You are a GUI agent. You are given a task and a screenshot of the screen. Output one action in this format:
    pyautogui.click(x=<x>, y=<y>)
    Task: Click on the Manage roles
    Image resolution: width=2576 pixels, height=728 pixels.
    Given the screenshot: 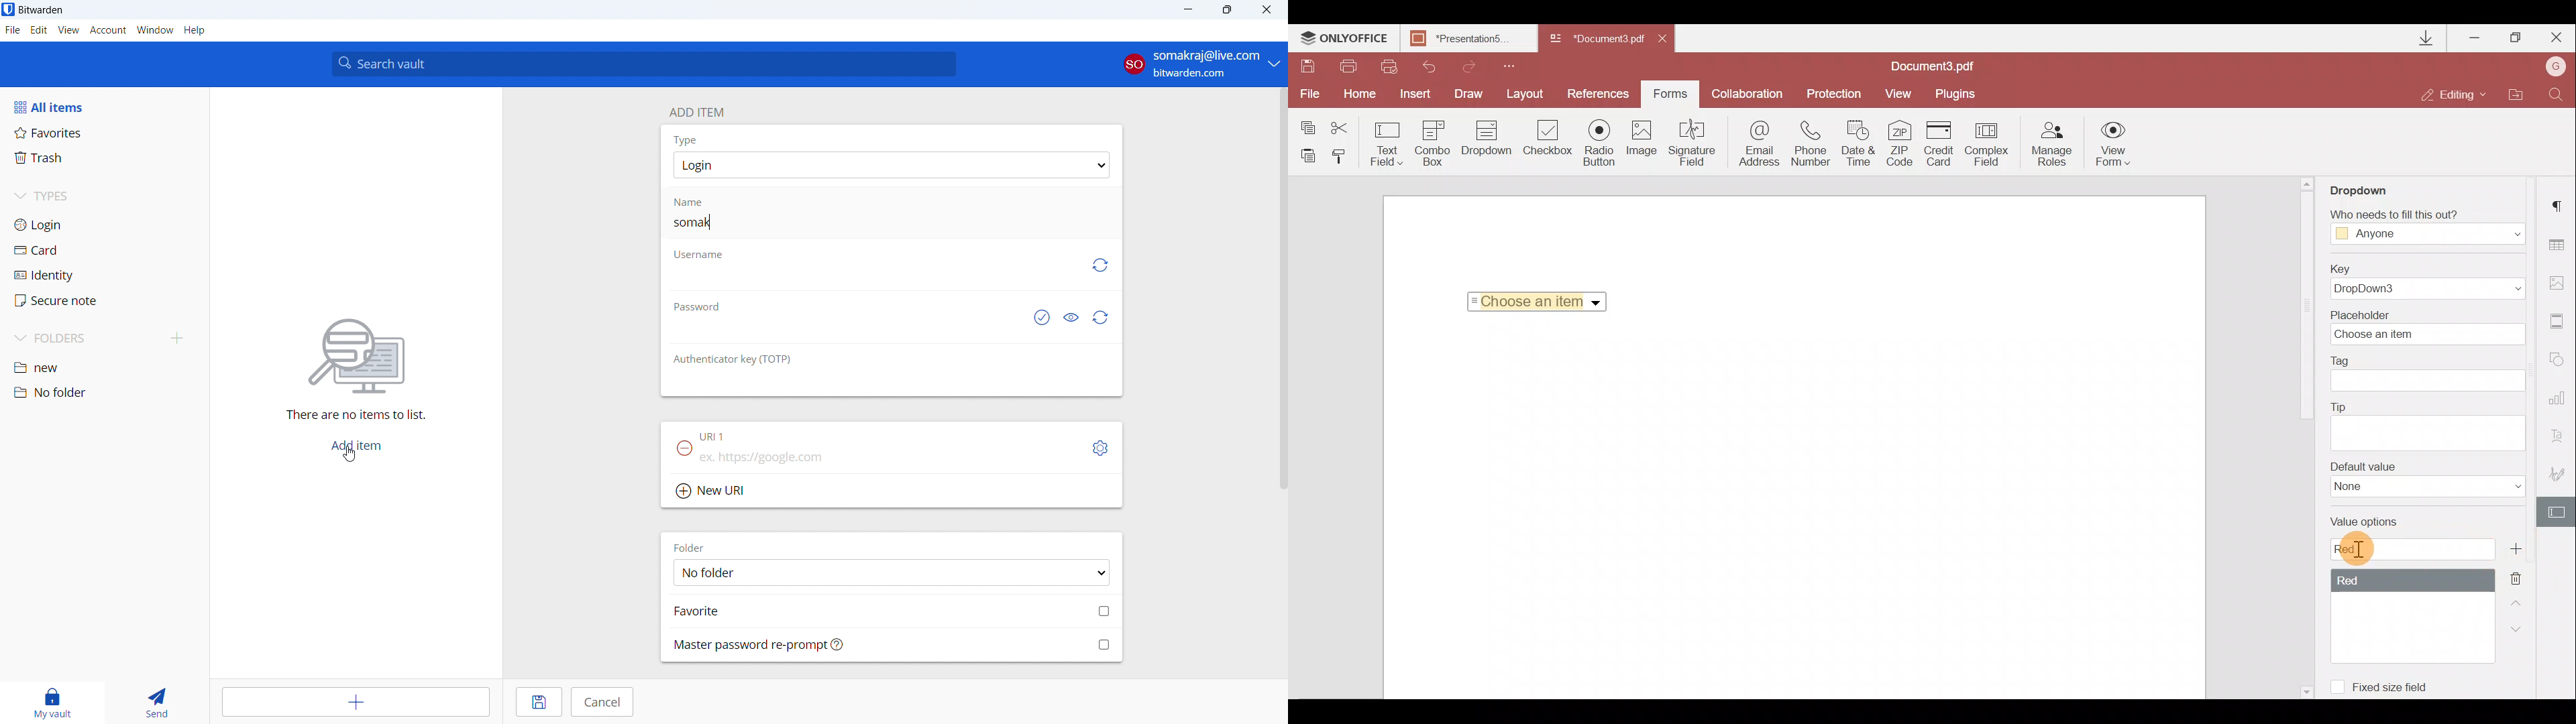 What is the action you would take?
    pyautogui.click(x=2052, y=144)
    